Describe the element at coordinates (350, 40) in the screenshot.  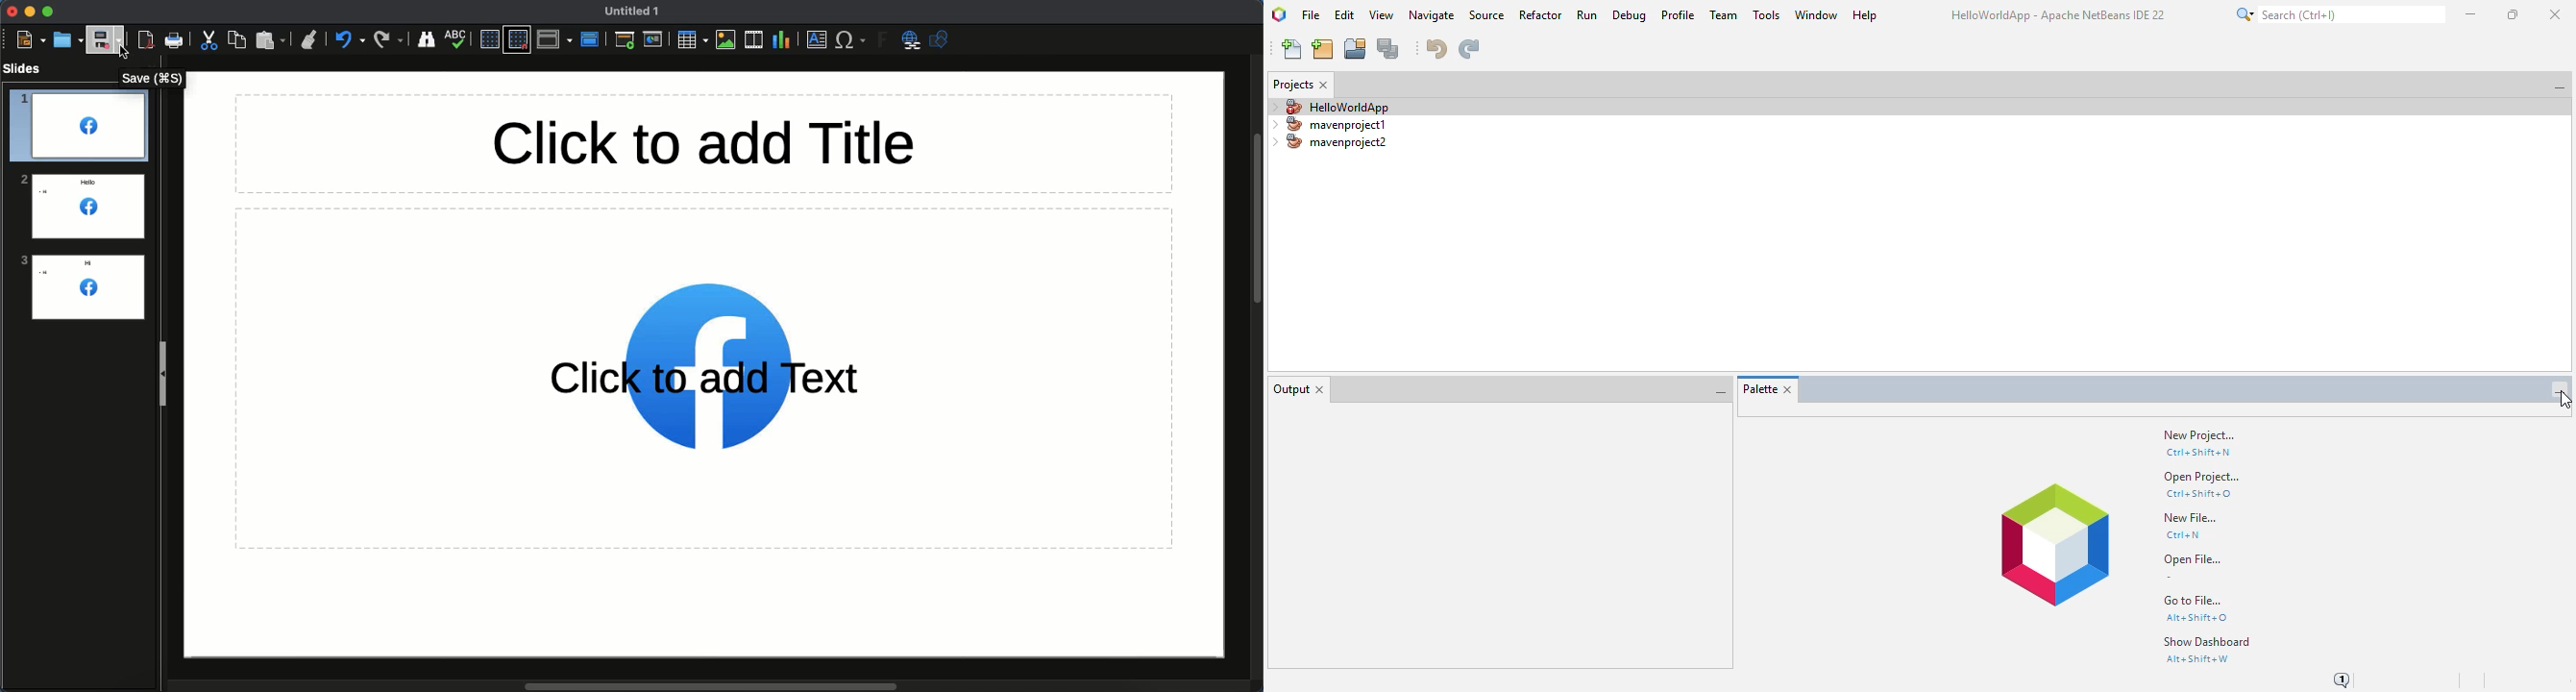
I see `Undo` at that location.